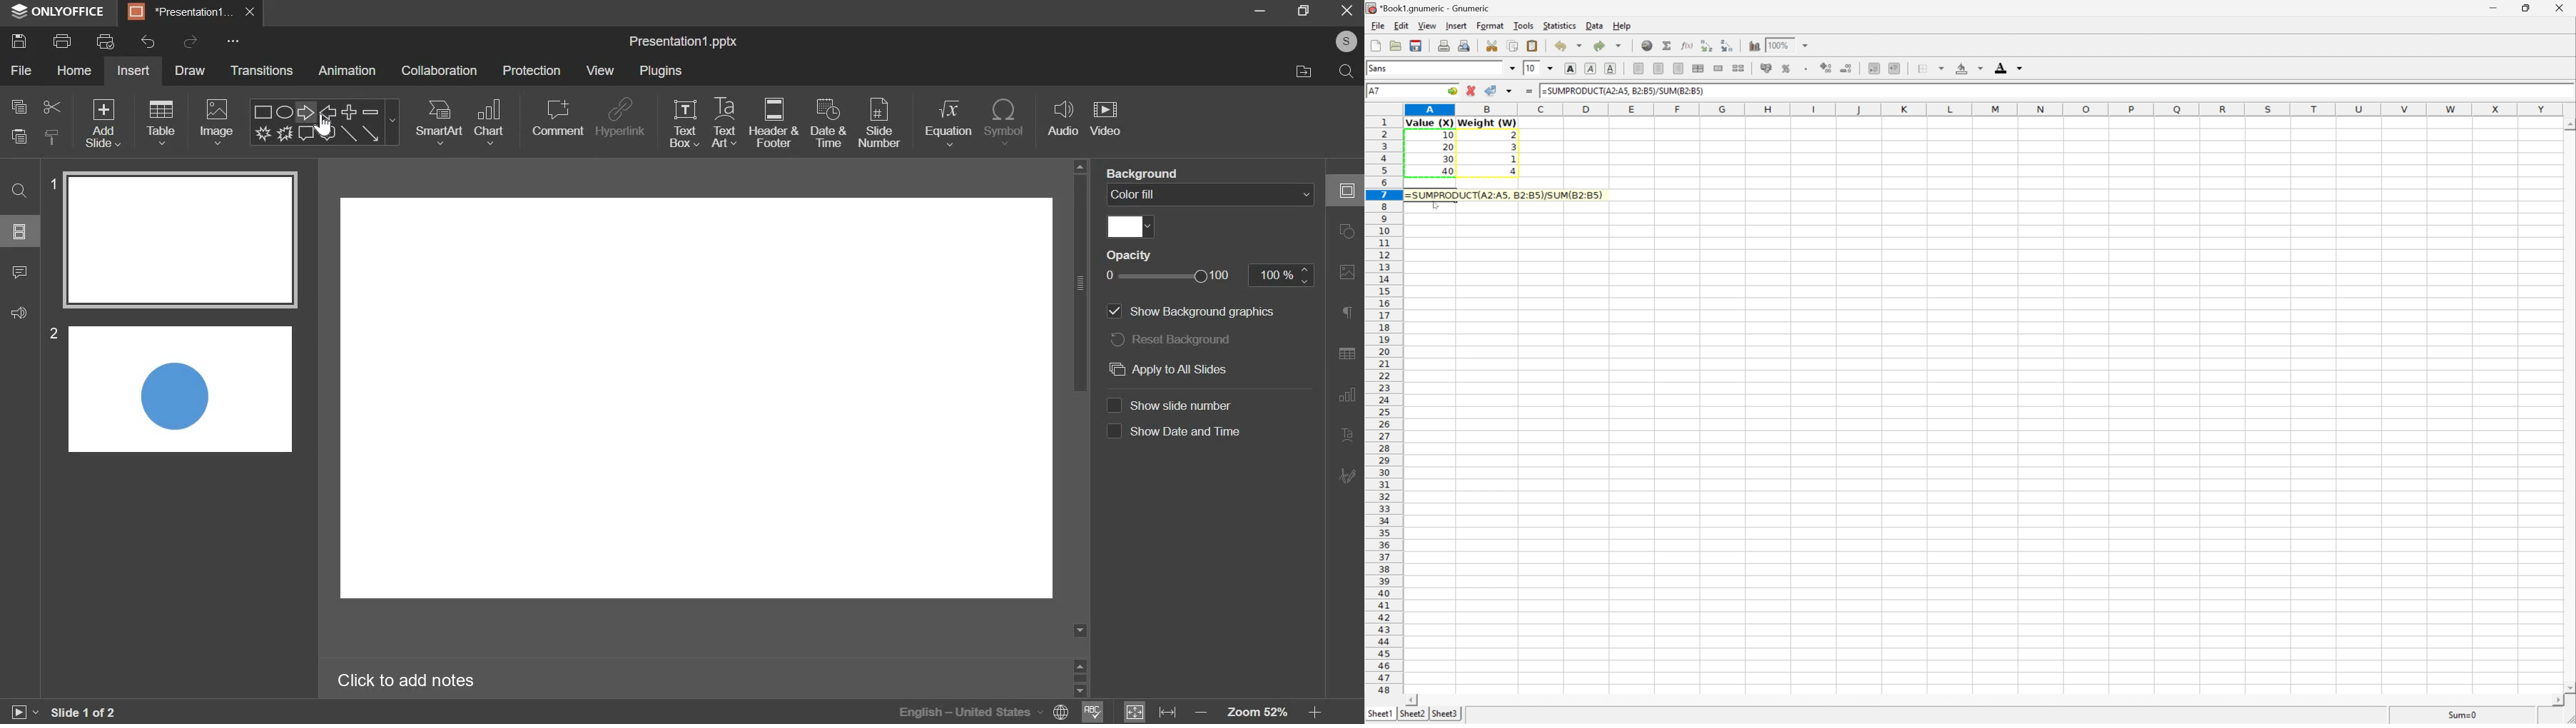  What do you see at coordinates (1345, 229) in the screenshot?
I see `Shape settings` at bounding box center [1345, 229].